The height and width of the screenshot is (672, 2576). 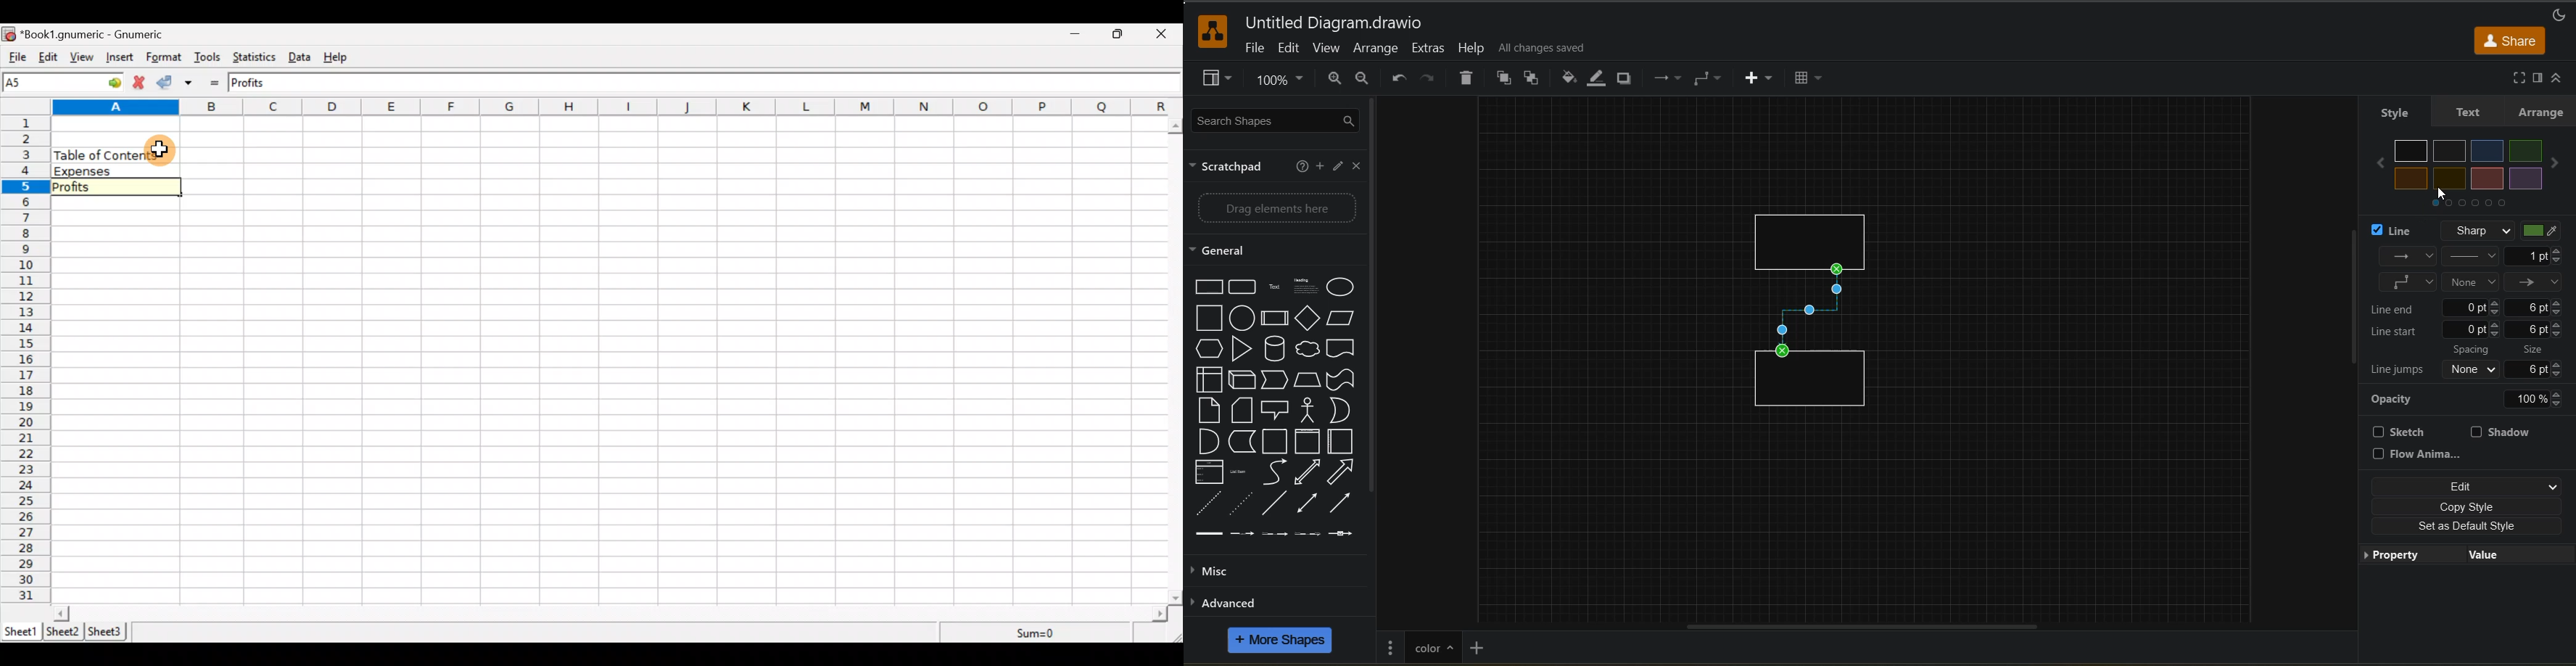 What do you see at coordinates (1334, 24) in the screenshot?
I see `file name and app title` at bounding box center [1334, 24].